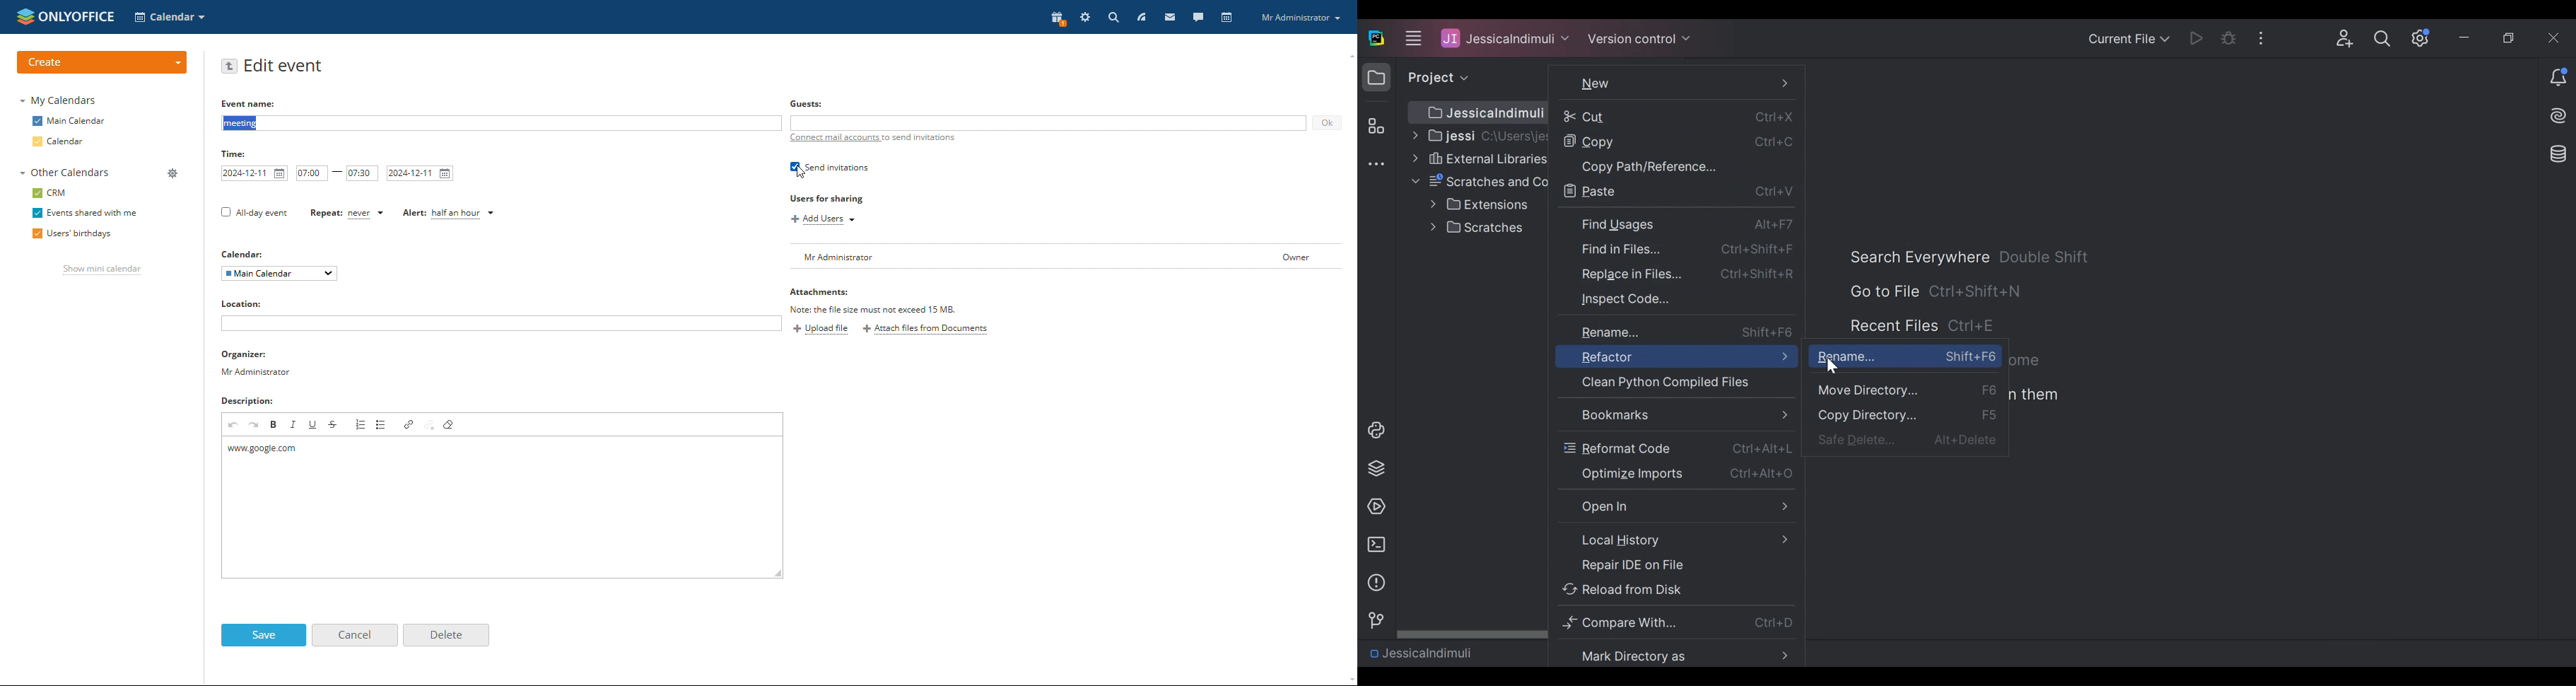 Image resolution: width=2576 pixels, height=700 pixels. Describe the element at coordinates (1675, 356) in the screenshot. I see `Refractor` at that location.